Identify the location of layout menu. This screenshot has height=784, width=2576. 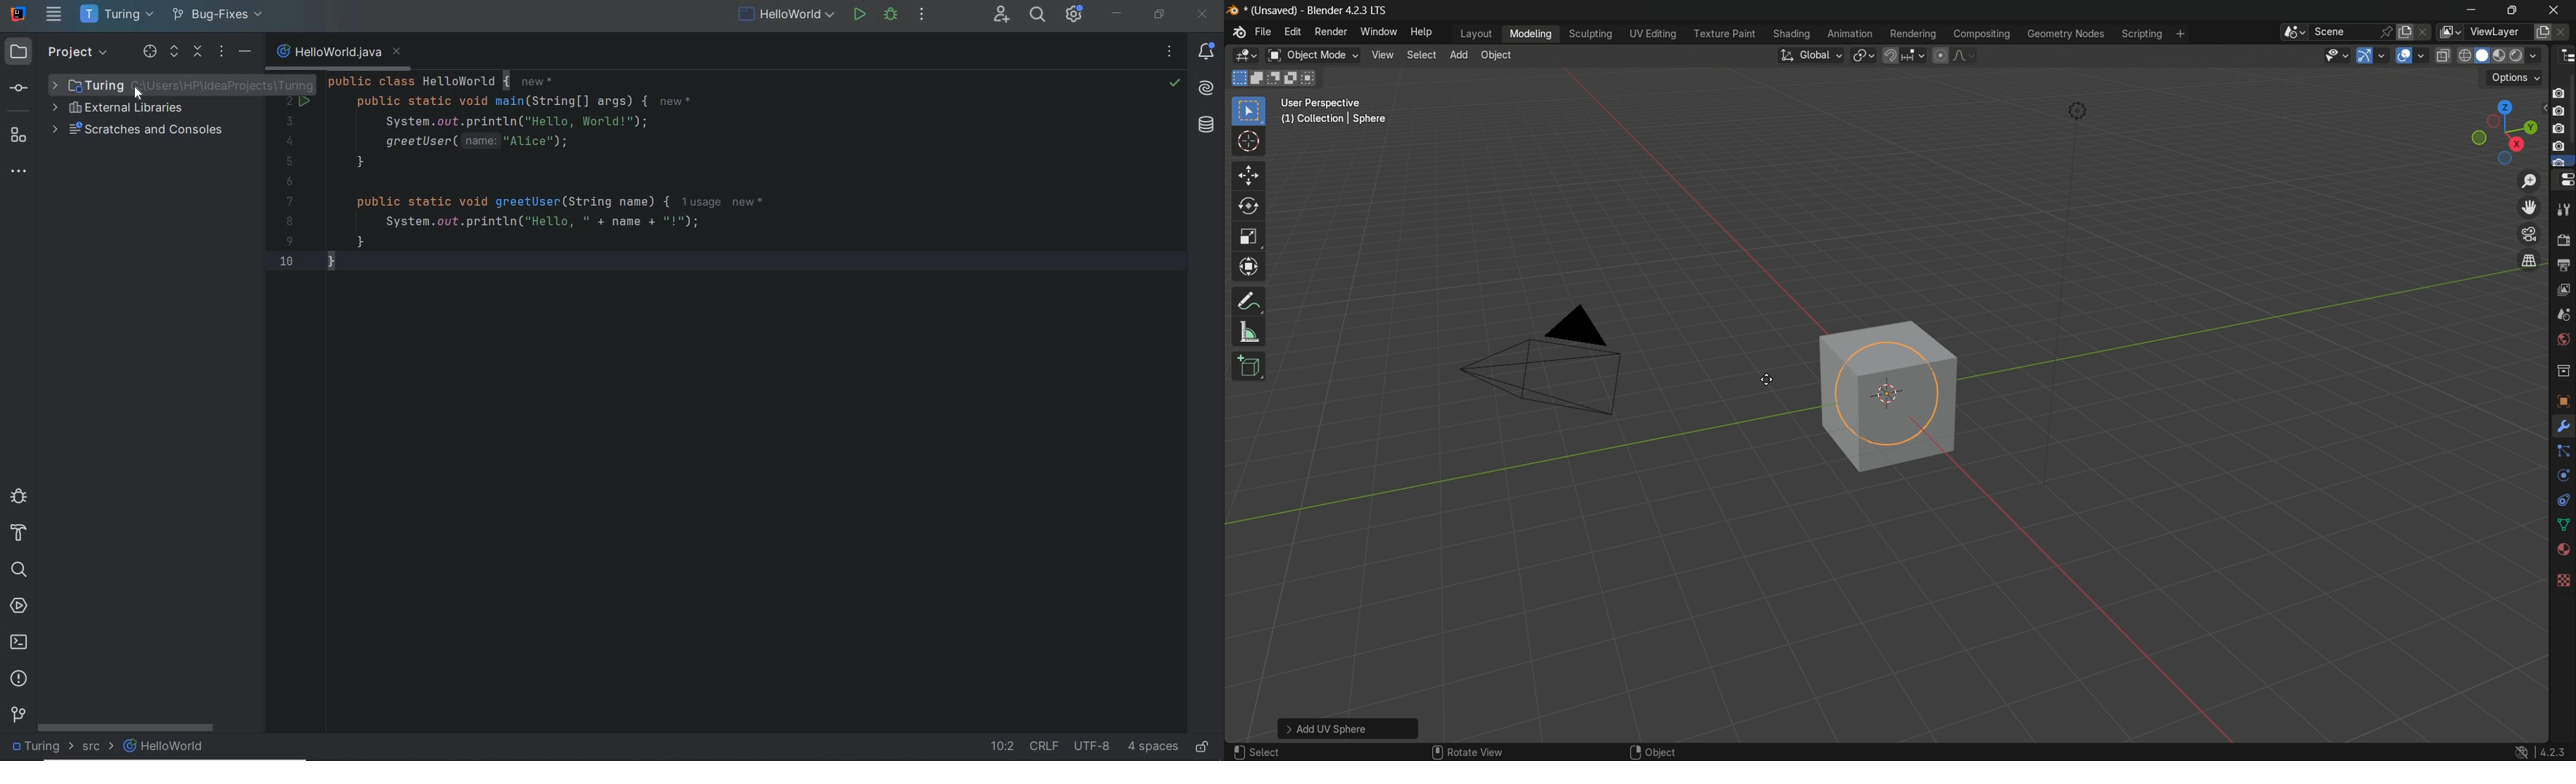
(1475, 33).